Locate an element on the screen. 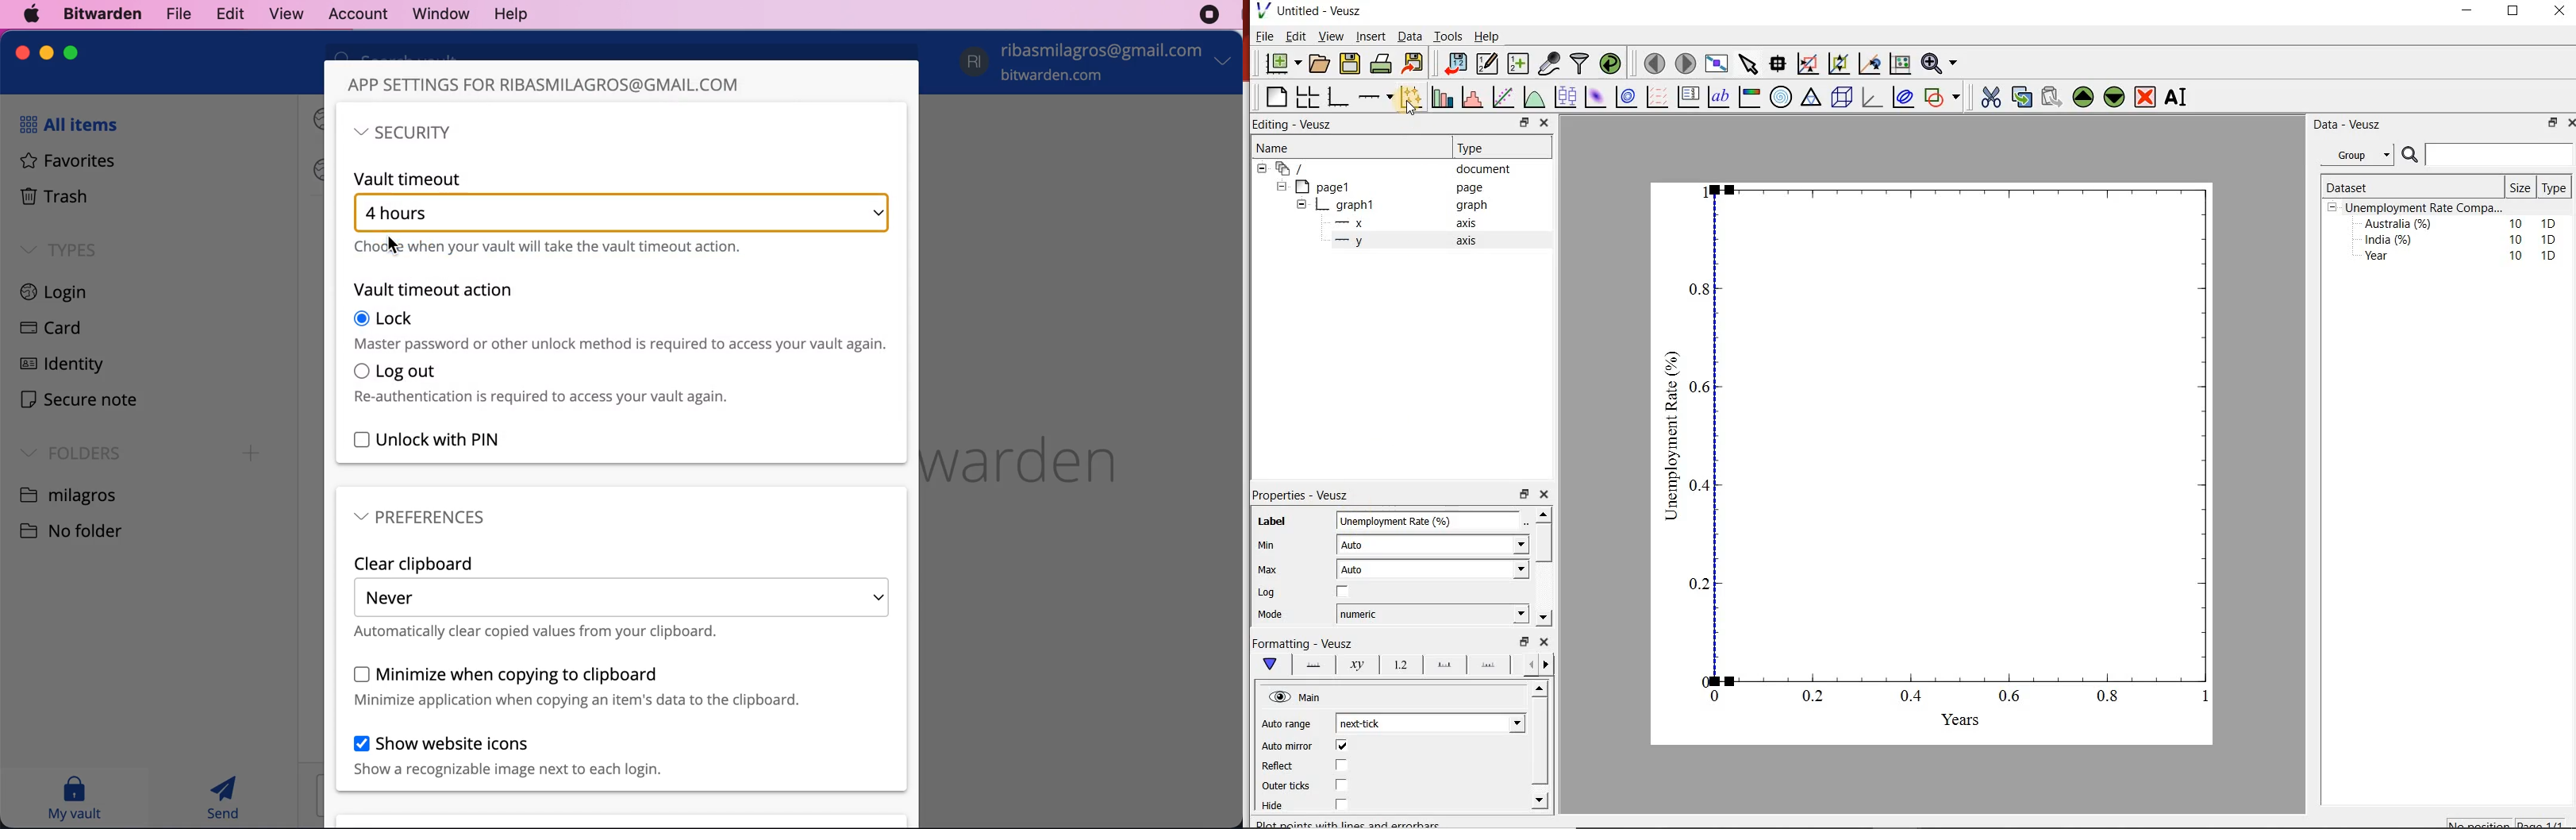  scroll bar is located at coordinates (1540, 741).